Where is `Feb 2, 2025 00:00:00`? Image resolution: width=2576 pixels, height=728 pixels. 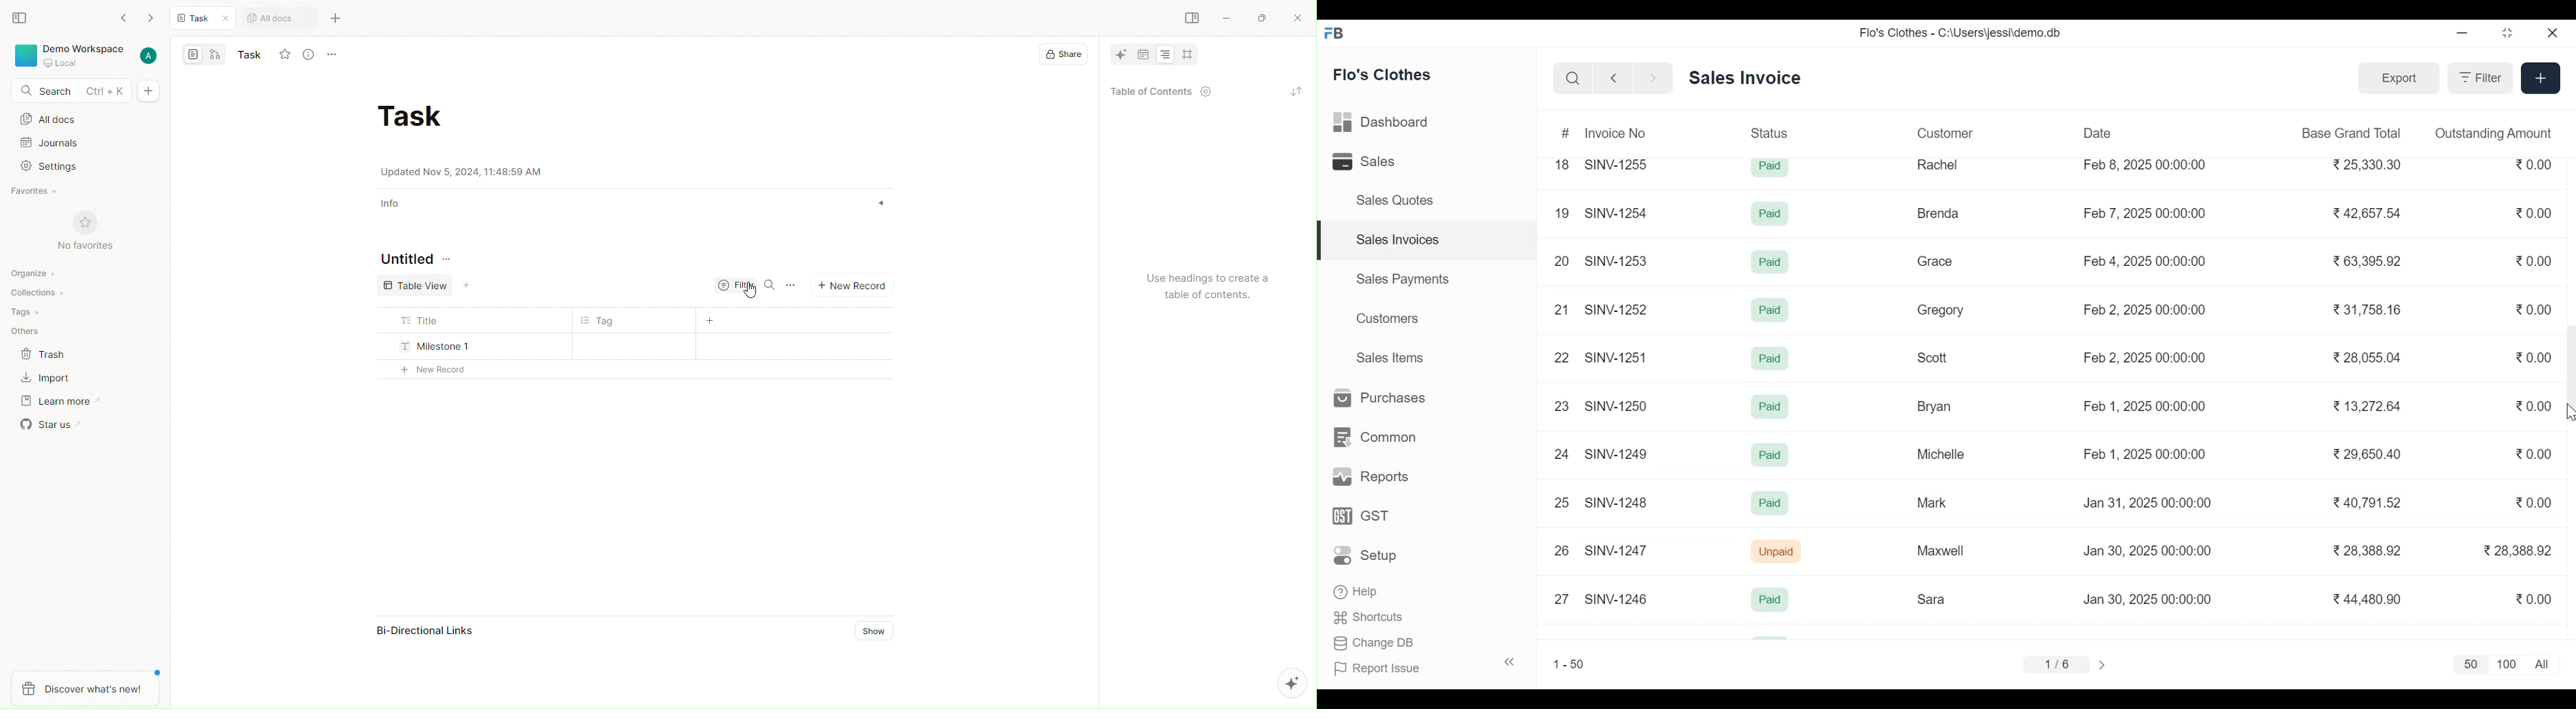 Feb 2, 2025 00:00:00 is located at coordinates (2144, 357).